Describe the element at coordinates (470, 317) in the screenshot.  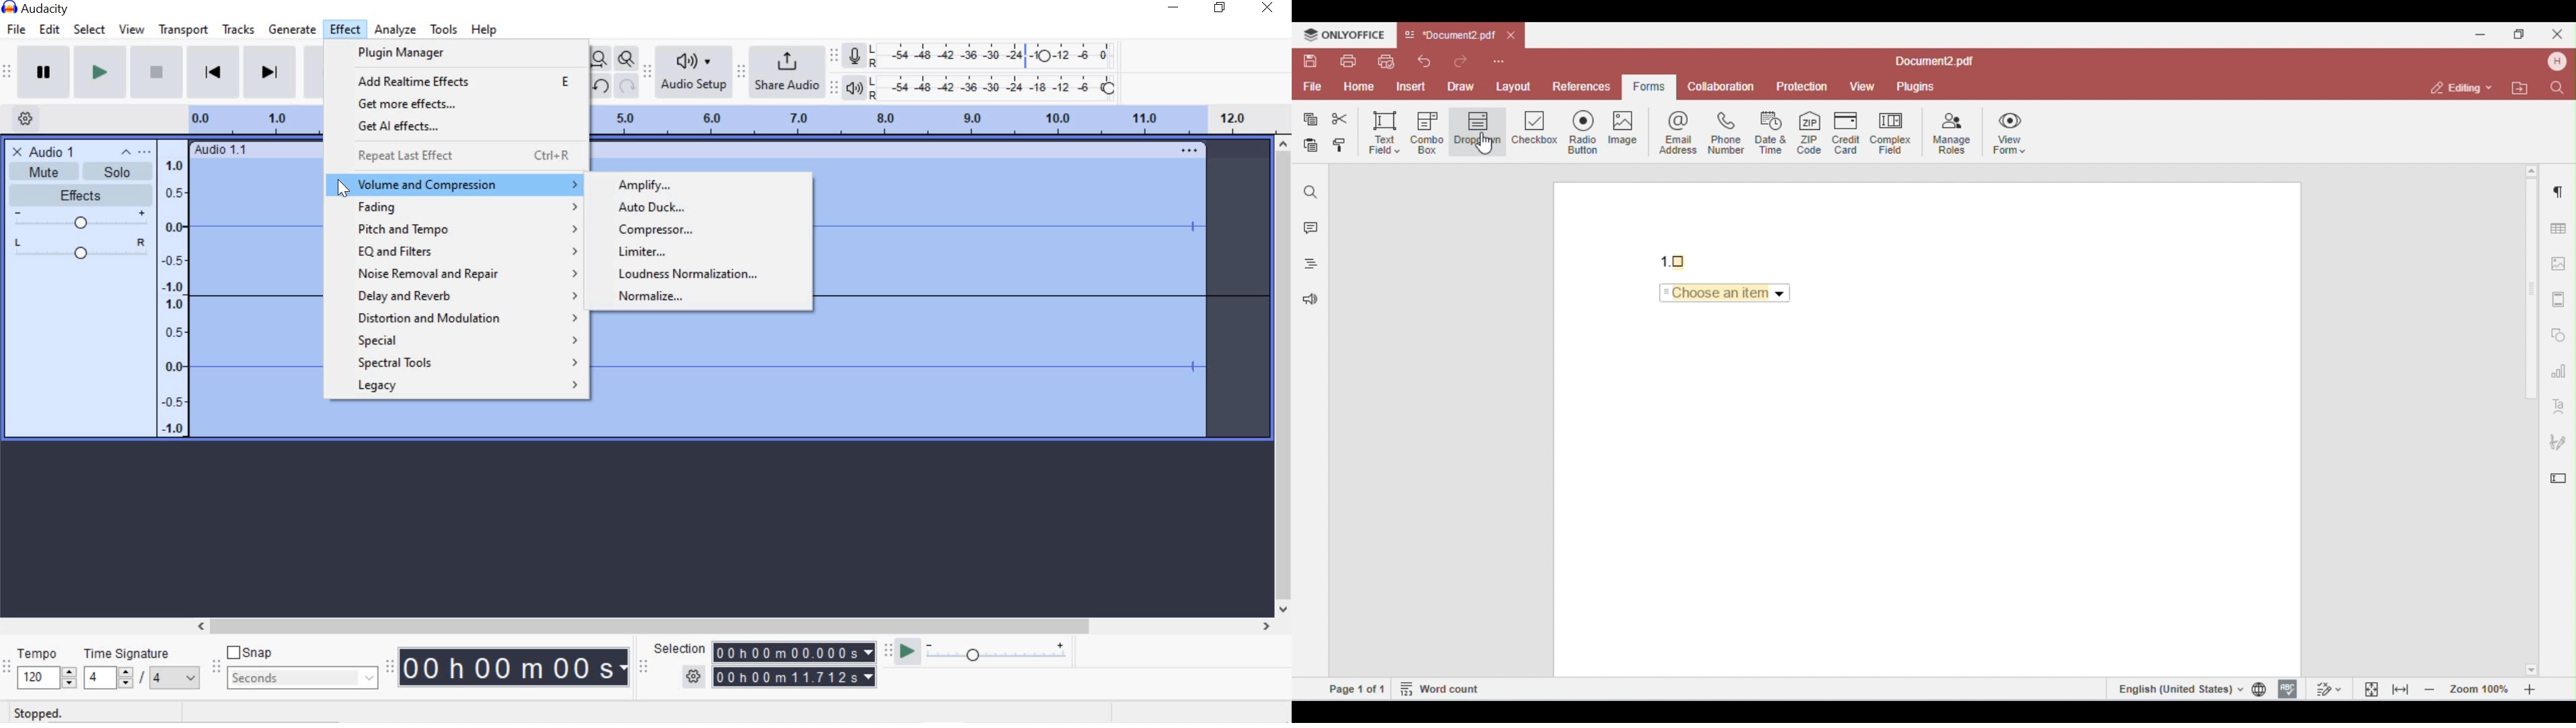
I see `distortion and modulation` at that location.